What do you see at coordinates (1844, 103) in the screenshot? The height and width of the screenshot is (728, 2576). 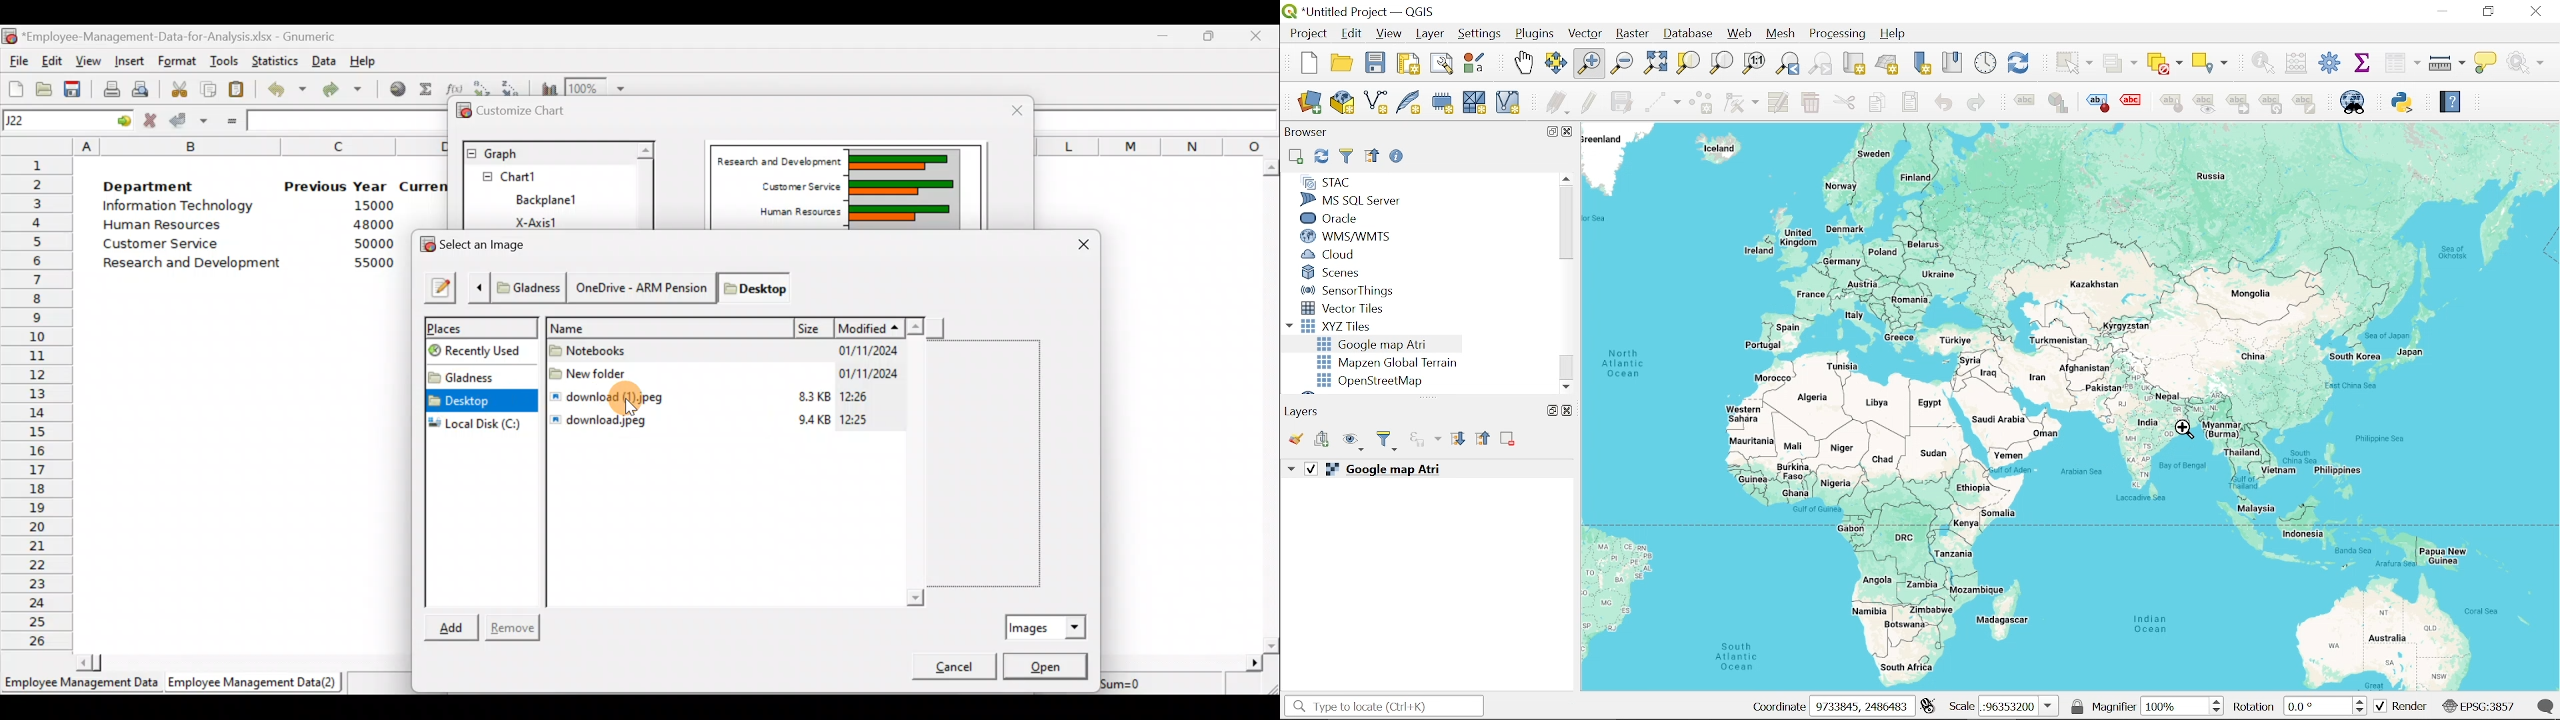 I see `Cut feature` at bounding box center [1844, 103].